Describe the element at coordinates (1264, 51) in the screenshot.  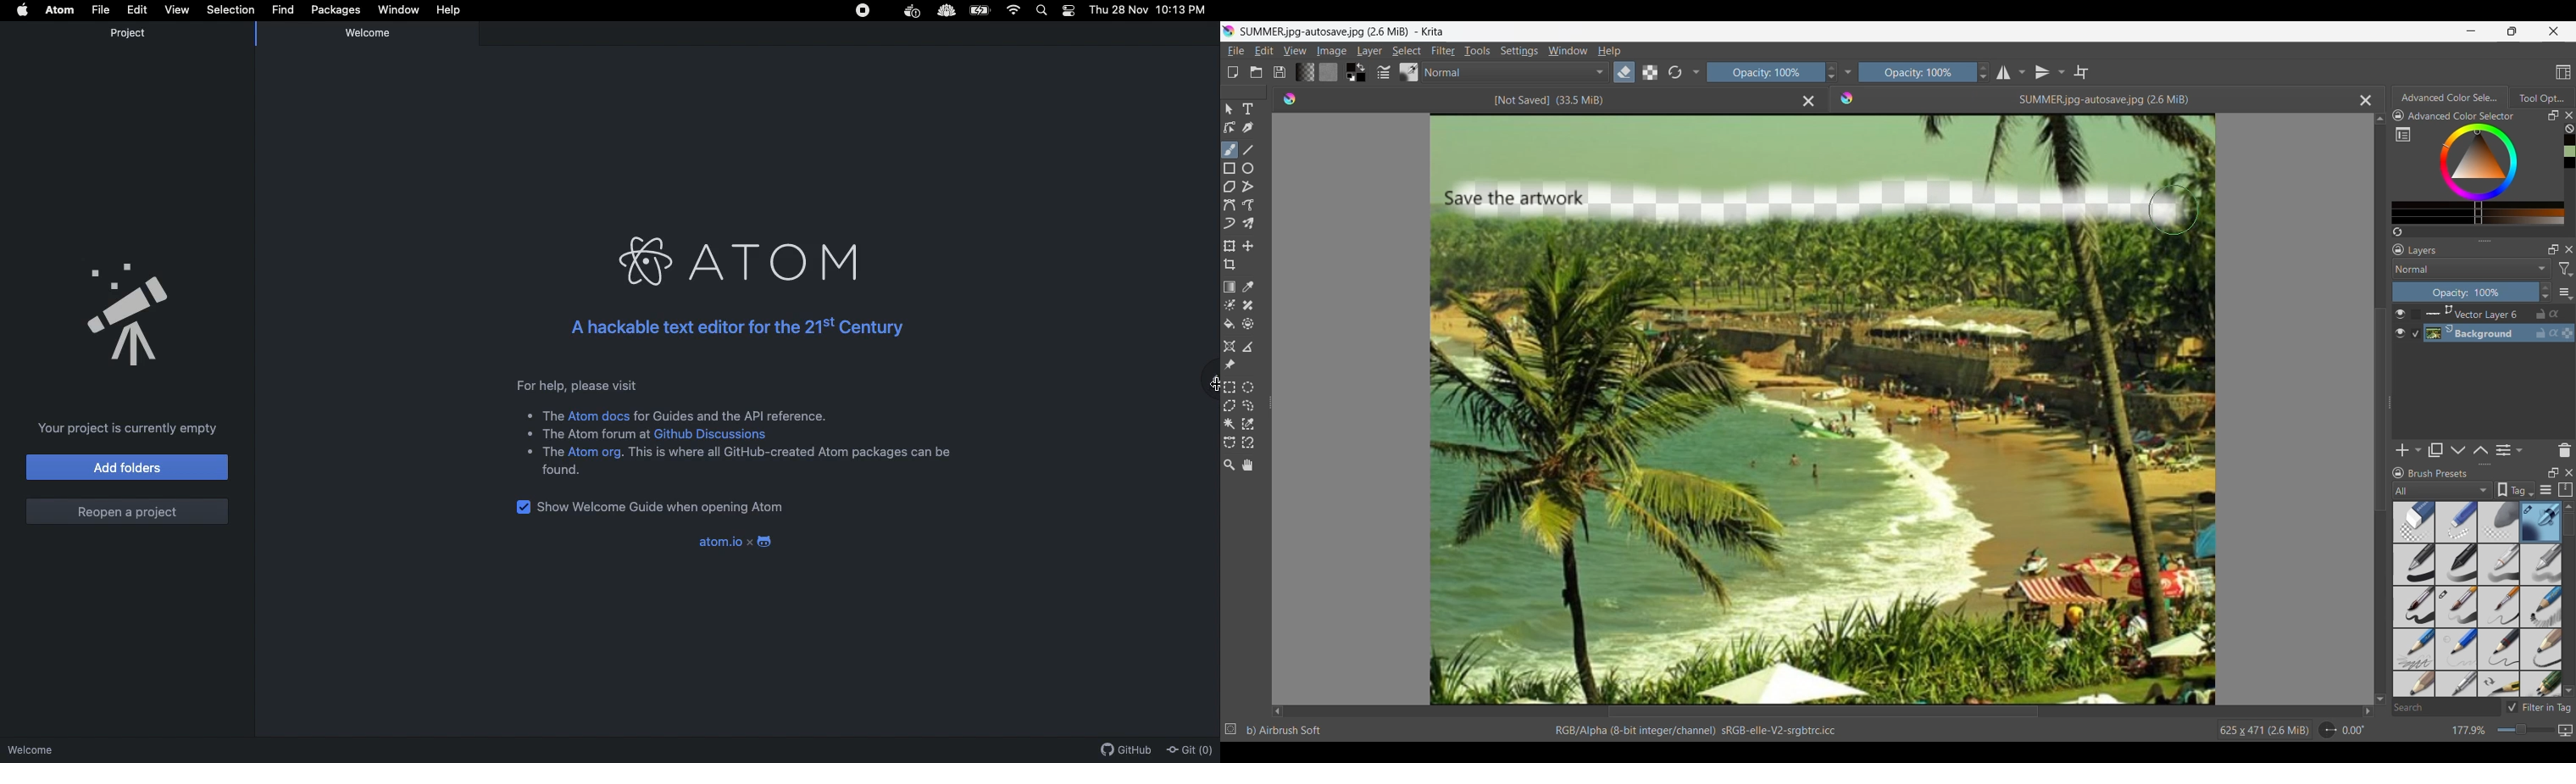
I see `Edit` at that location.